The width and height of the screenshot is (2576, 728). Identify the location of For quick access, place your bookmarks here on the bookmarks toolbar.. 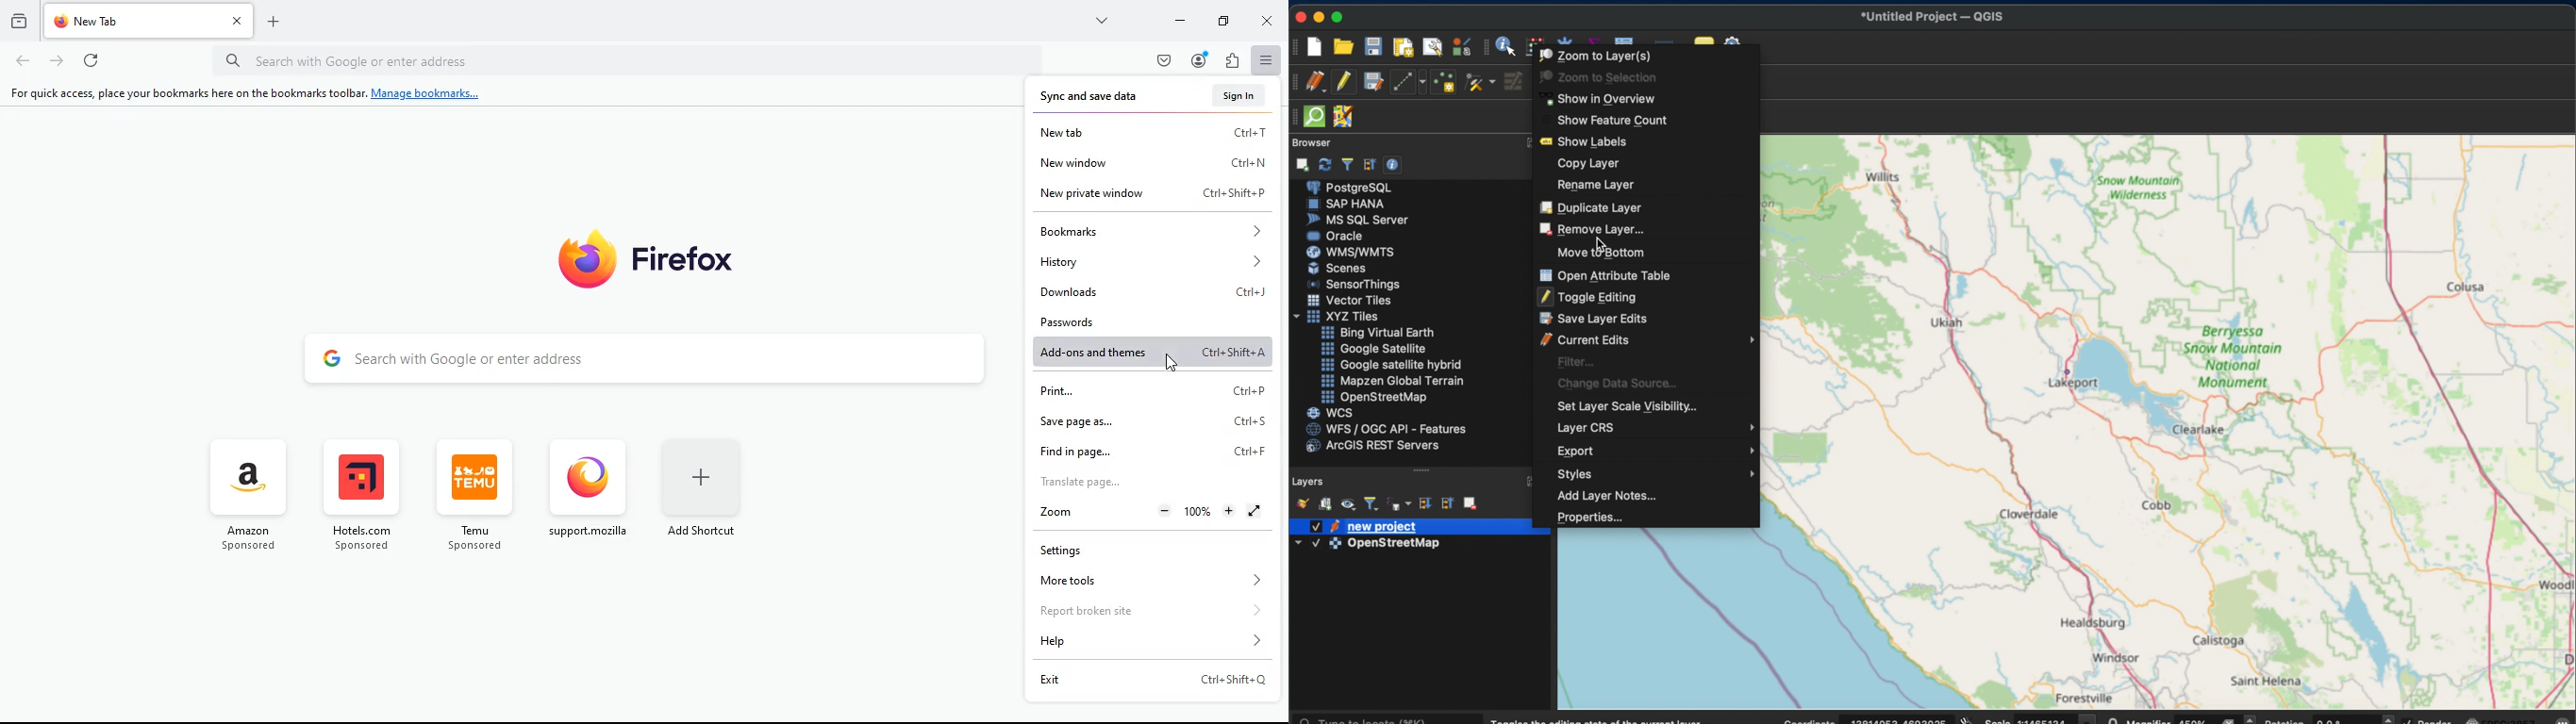
(185, 93).